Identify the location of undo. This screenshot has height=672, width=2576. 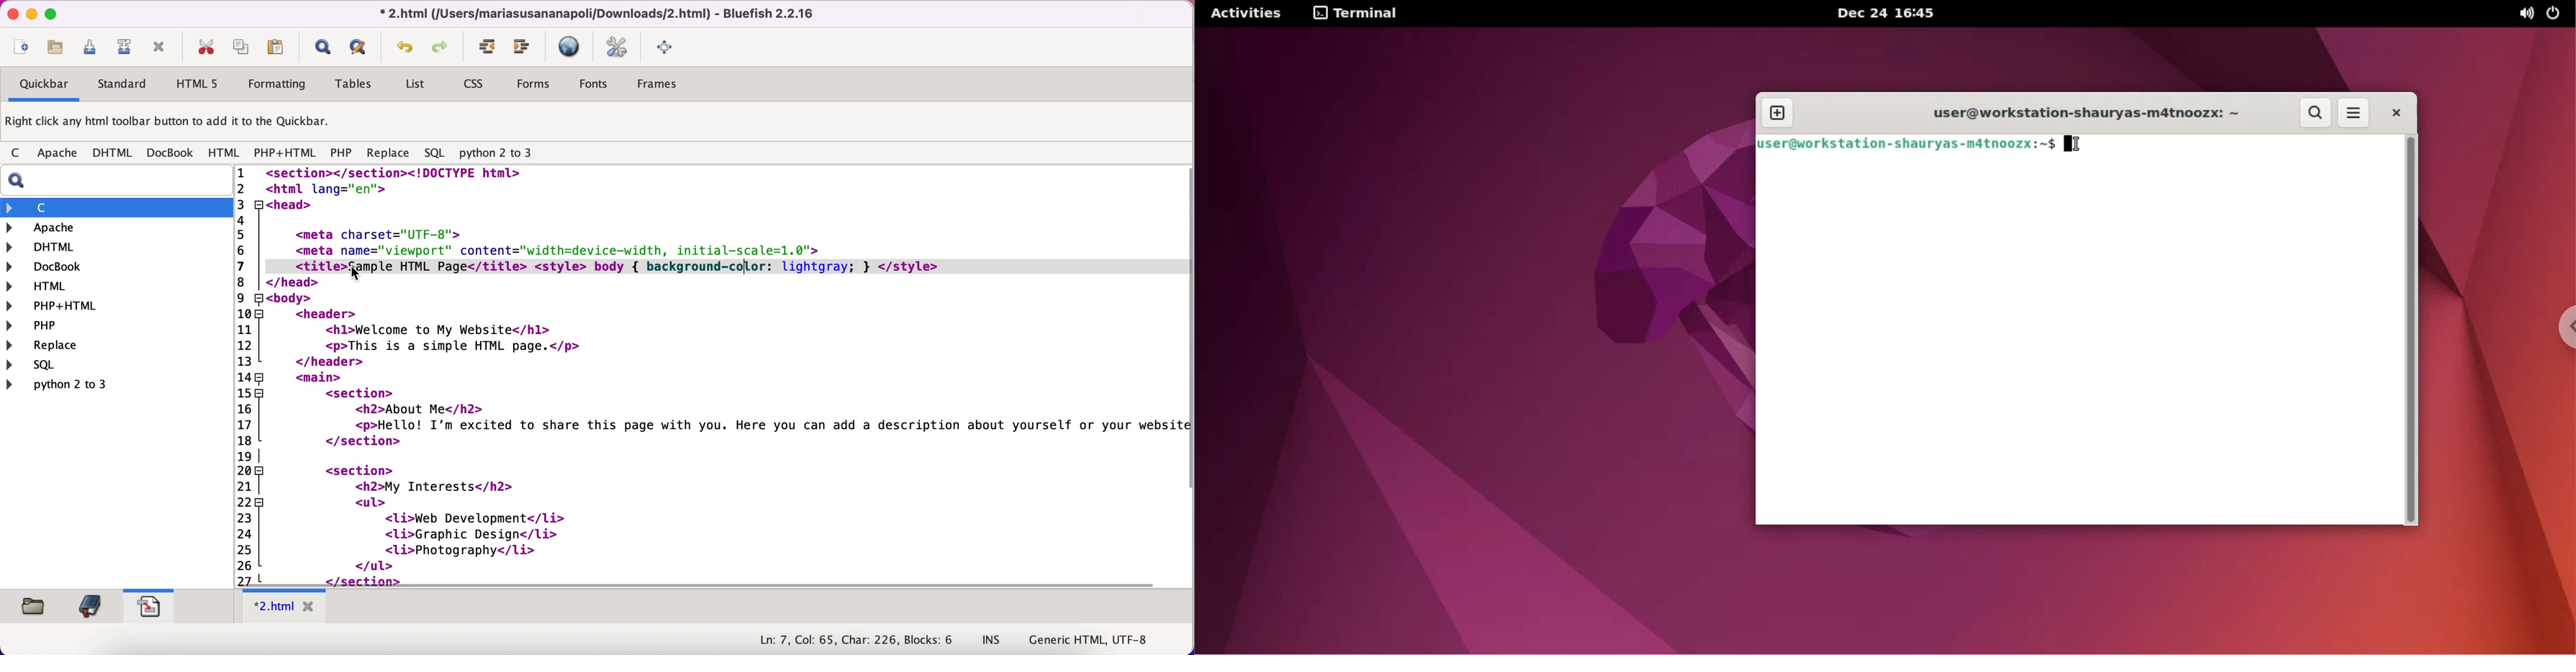
(405, 49).